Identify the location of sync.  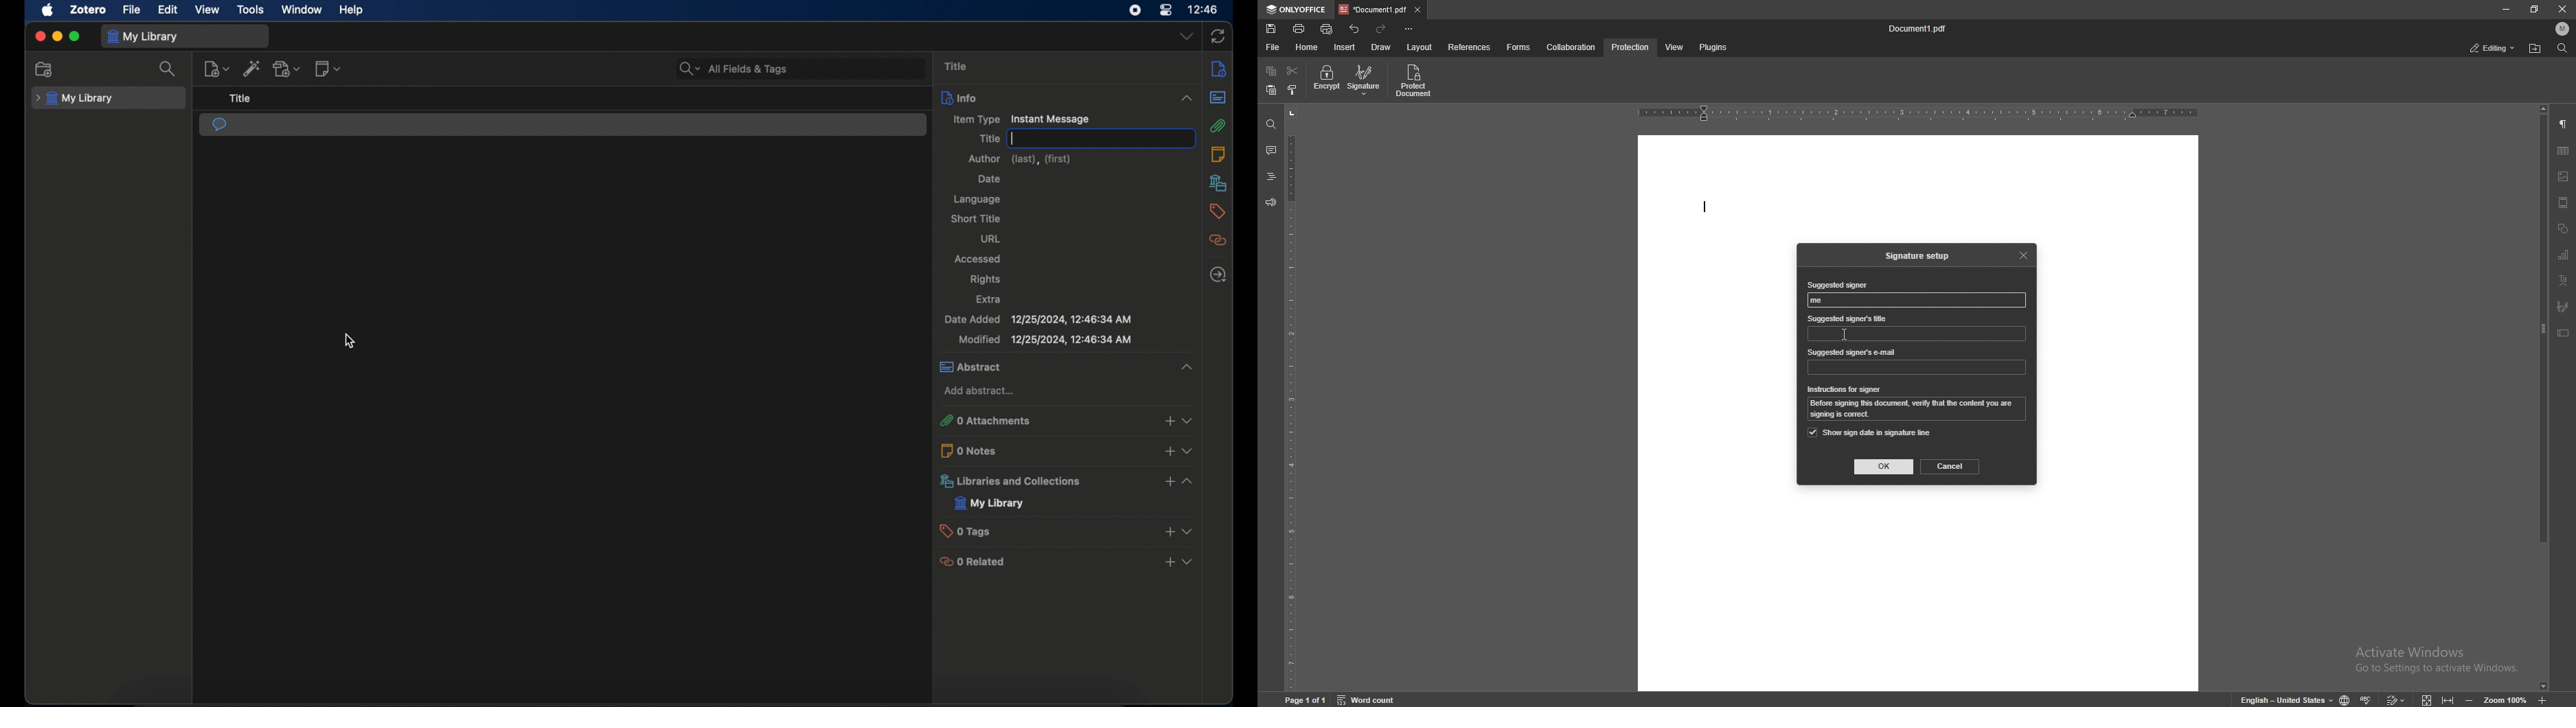
(1218, 37).